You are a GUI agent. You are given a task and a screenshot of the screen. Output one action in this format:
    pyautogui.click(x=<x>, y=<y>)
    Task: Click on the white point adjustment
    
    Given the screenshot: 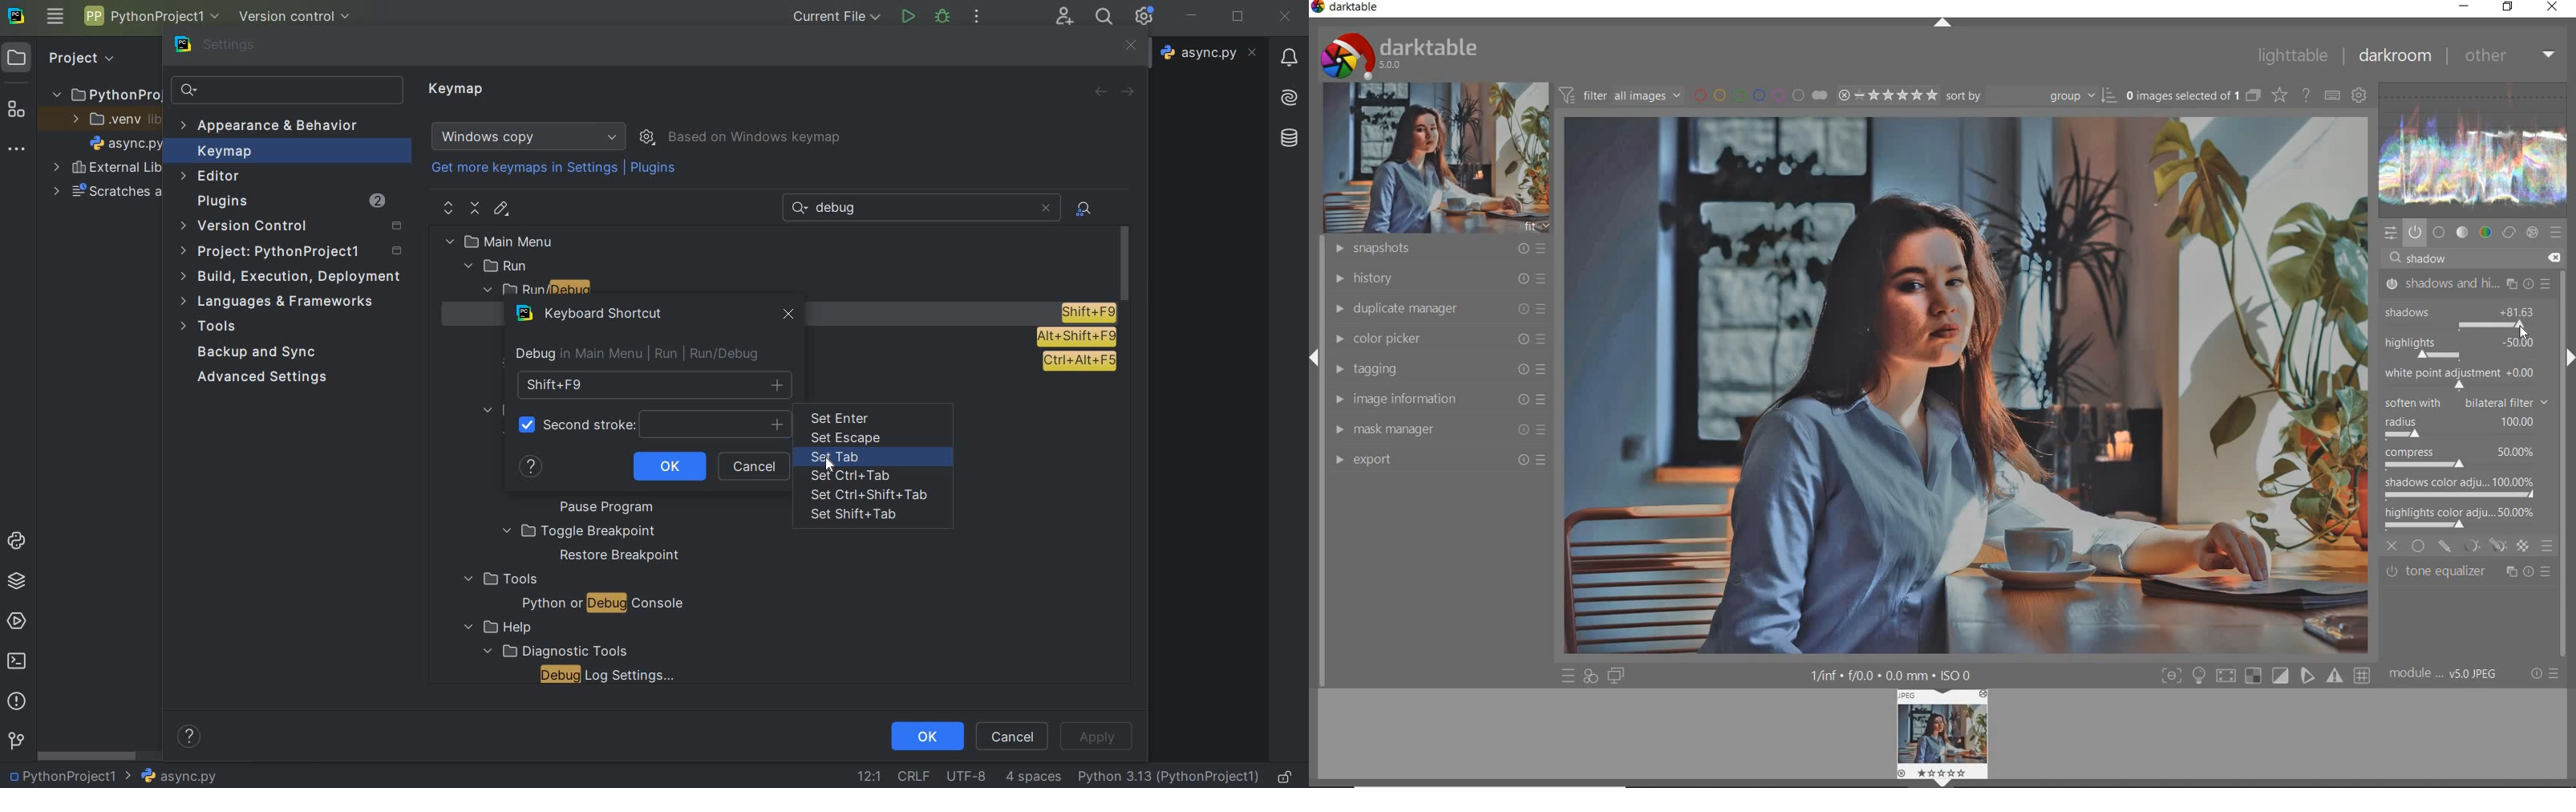 What is the action you would take?
    pyautogui.click(x=2459, y=377)
    